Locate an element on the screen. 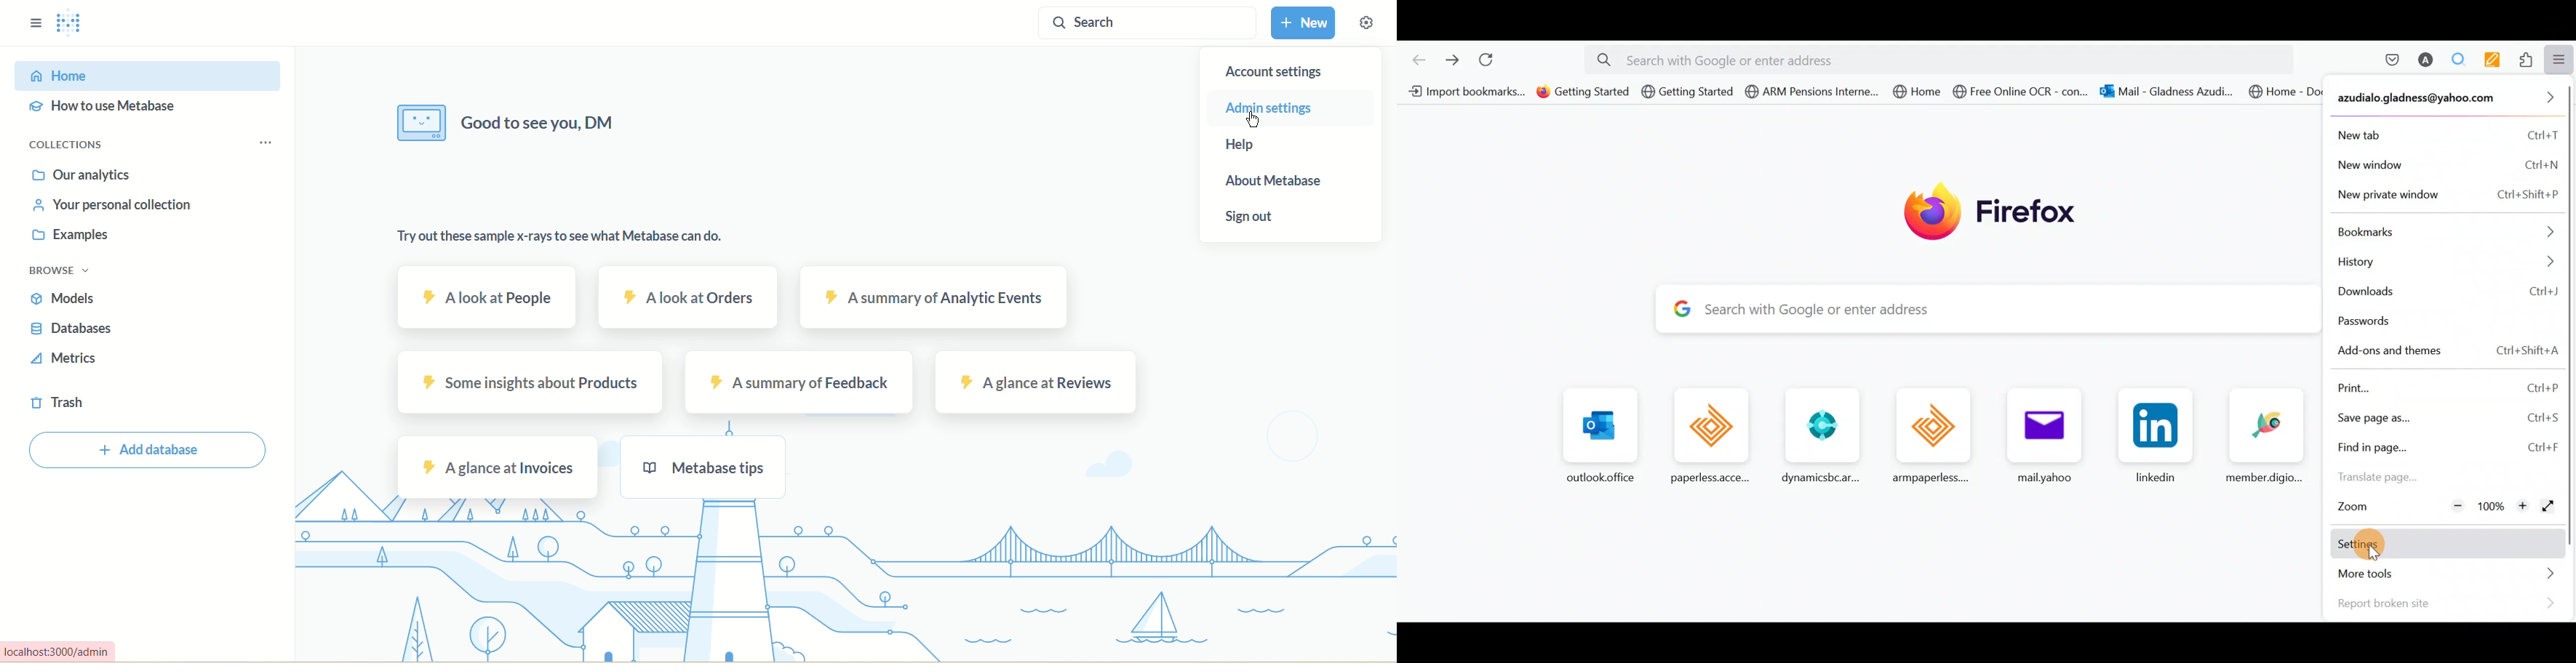 This screenshot has width=2576, height=672. 100% is located at coordinates (2492, 508).